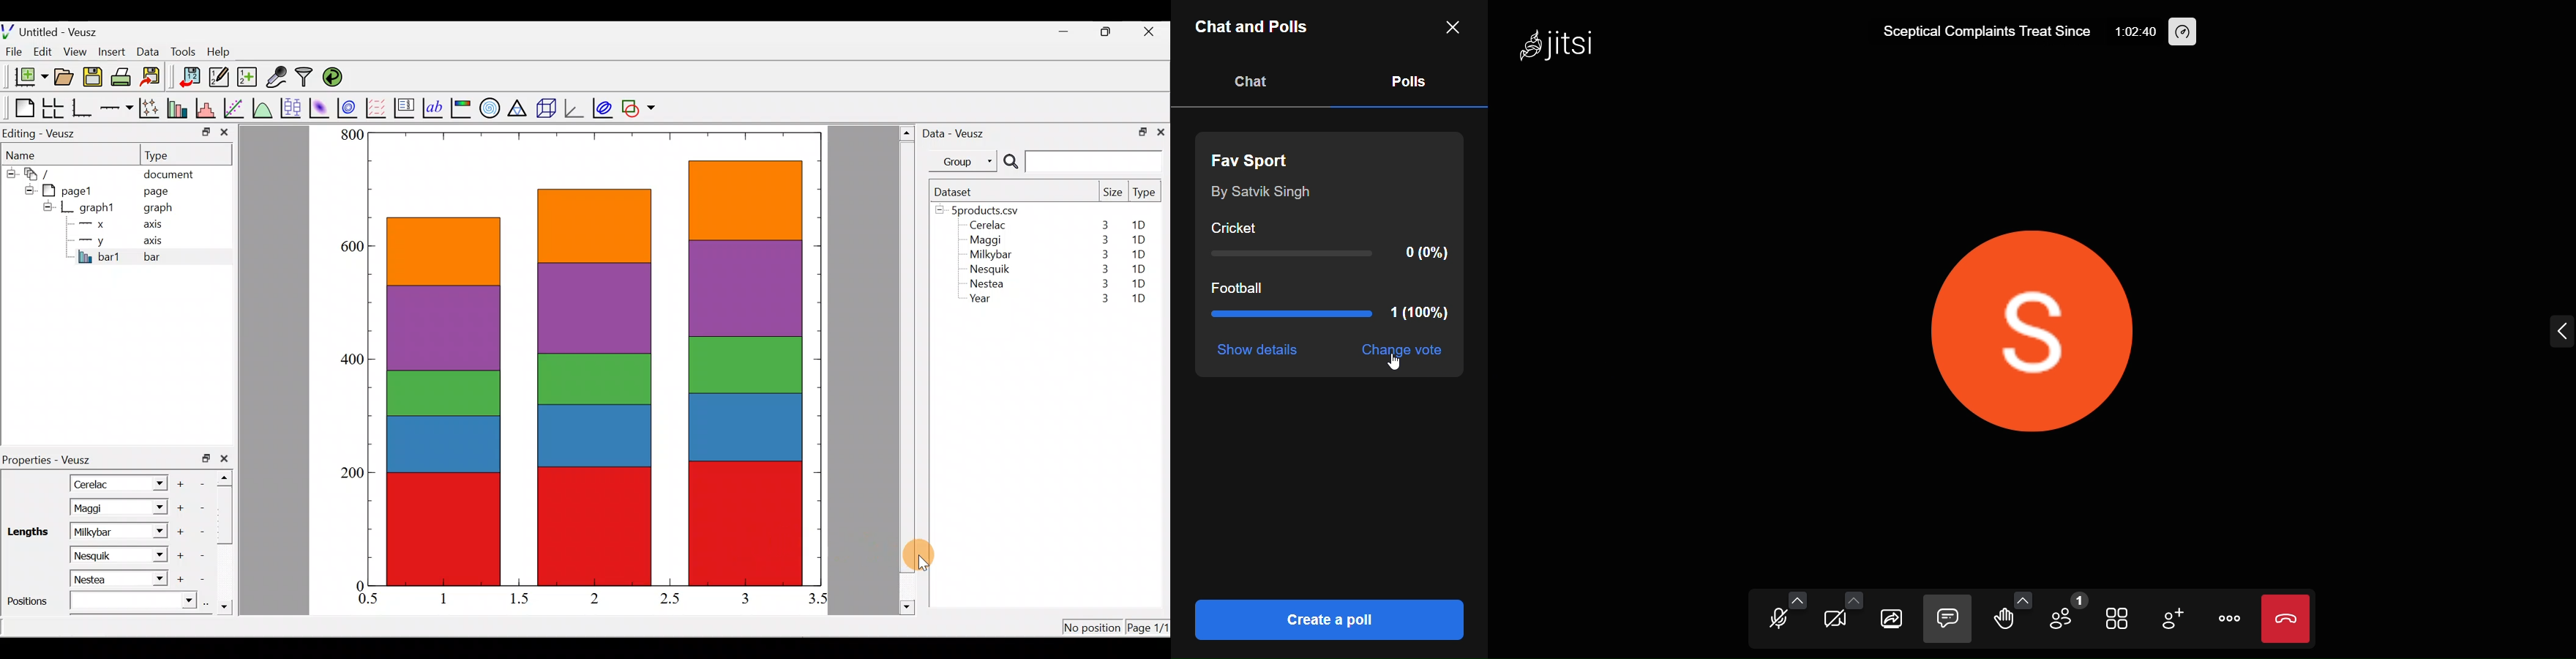  What do you see at coordinates (2226, 618) in the screenshot?
I see `more` at bounding box center [2226, 618].